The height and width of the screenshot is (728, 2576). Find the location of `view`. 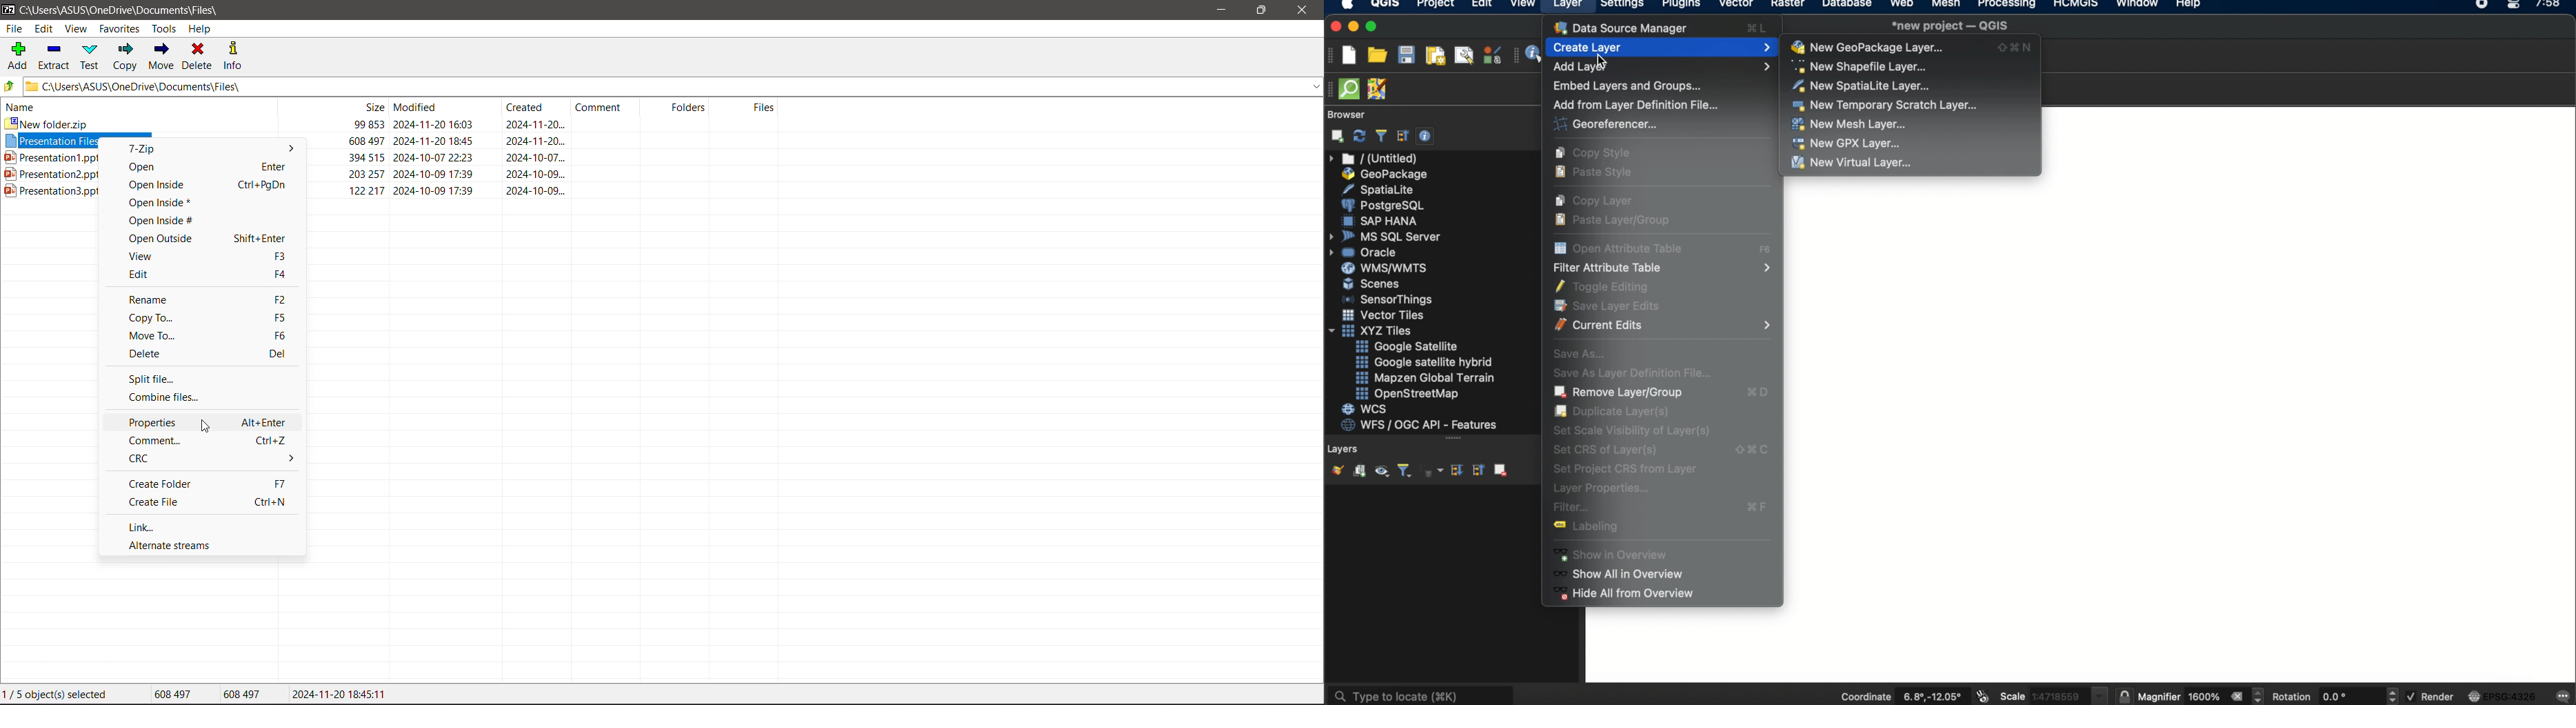

view is located at coordinates (1523, 5).